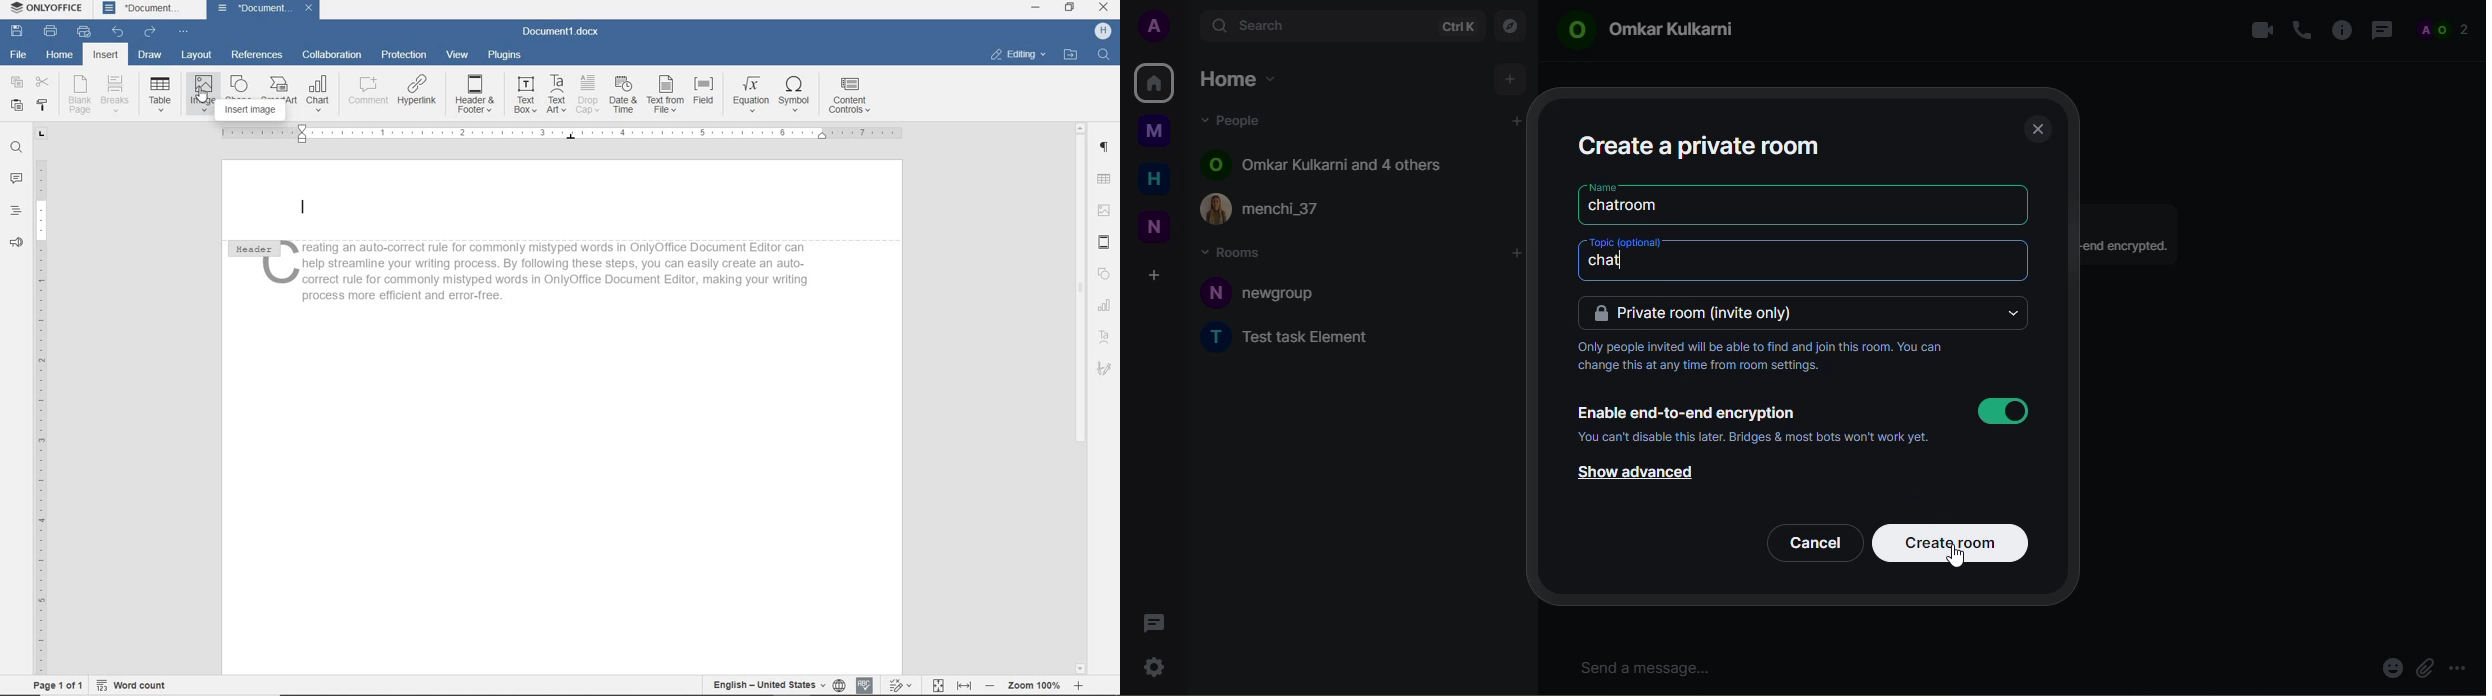 The image size is (2492, 700). What do you see at coordinates (865, 684) in the screenshot?
I see `SPELL CHECKING` at bounding box center [865, 684].